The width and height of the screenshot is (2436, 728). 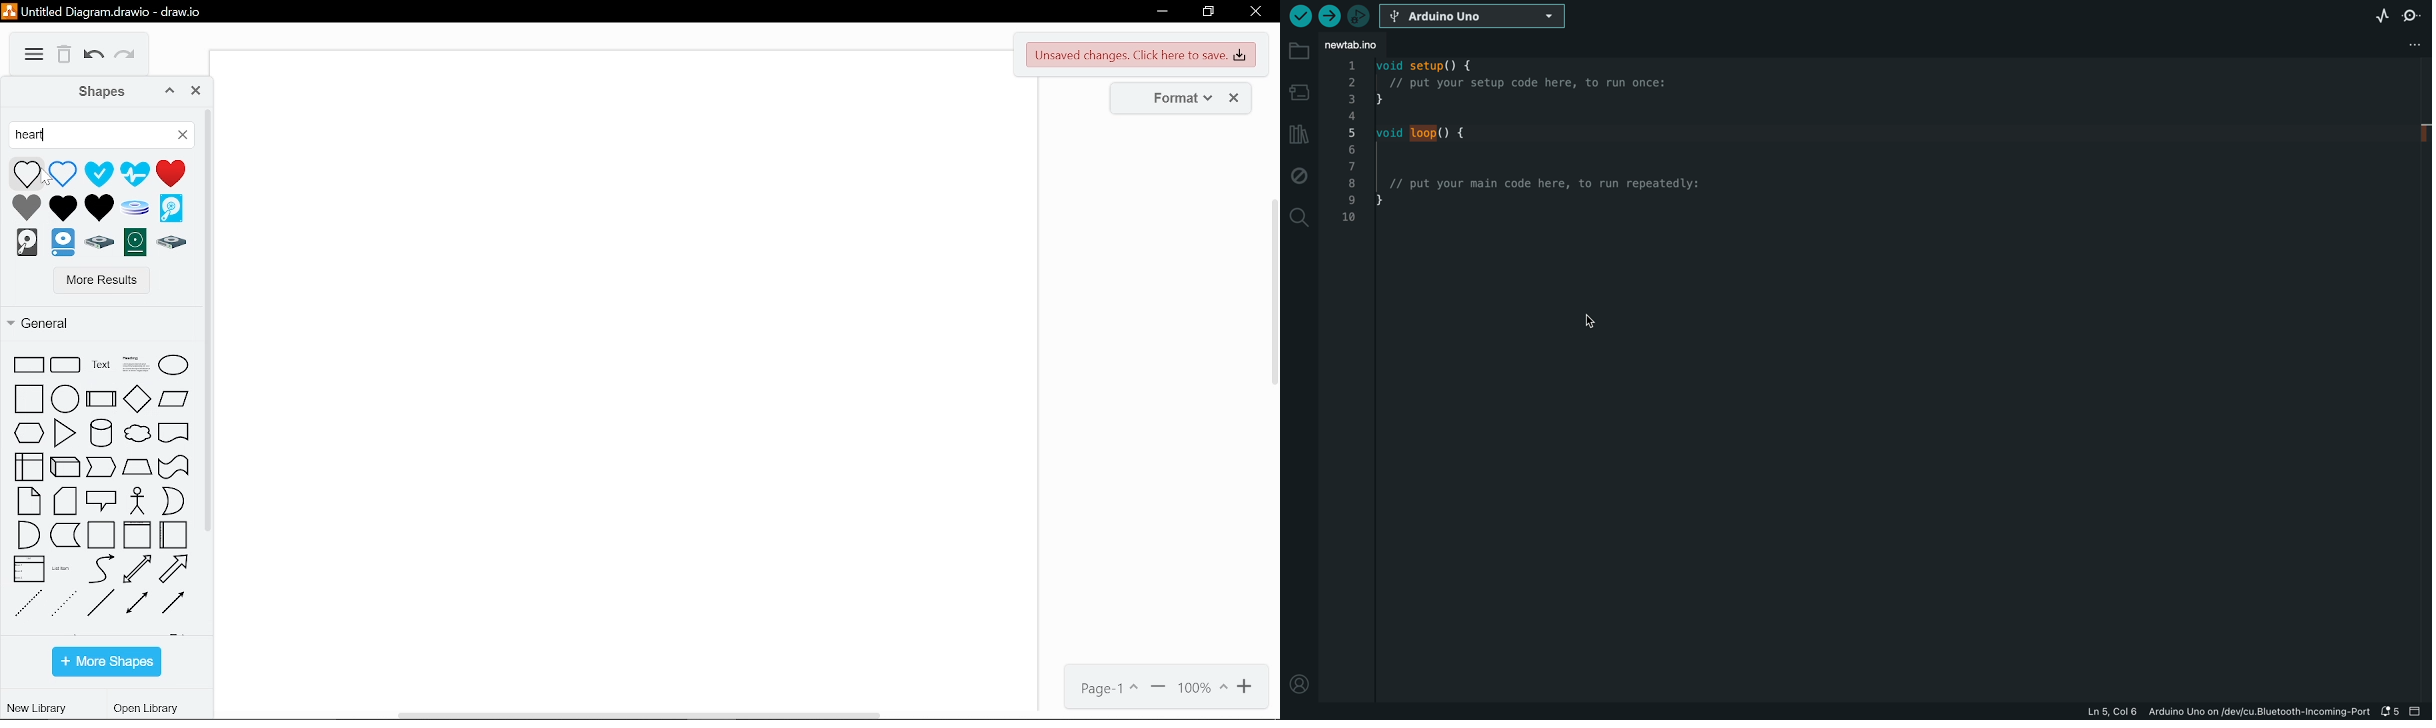 I want to click on arrow, so click(x=179, y=570).